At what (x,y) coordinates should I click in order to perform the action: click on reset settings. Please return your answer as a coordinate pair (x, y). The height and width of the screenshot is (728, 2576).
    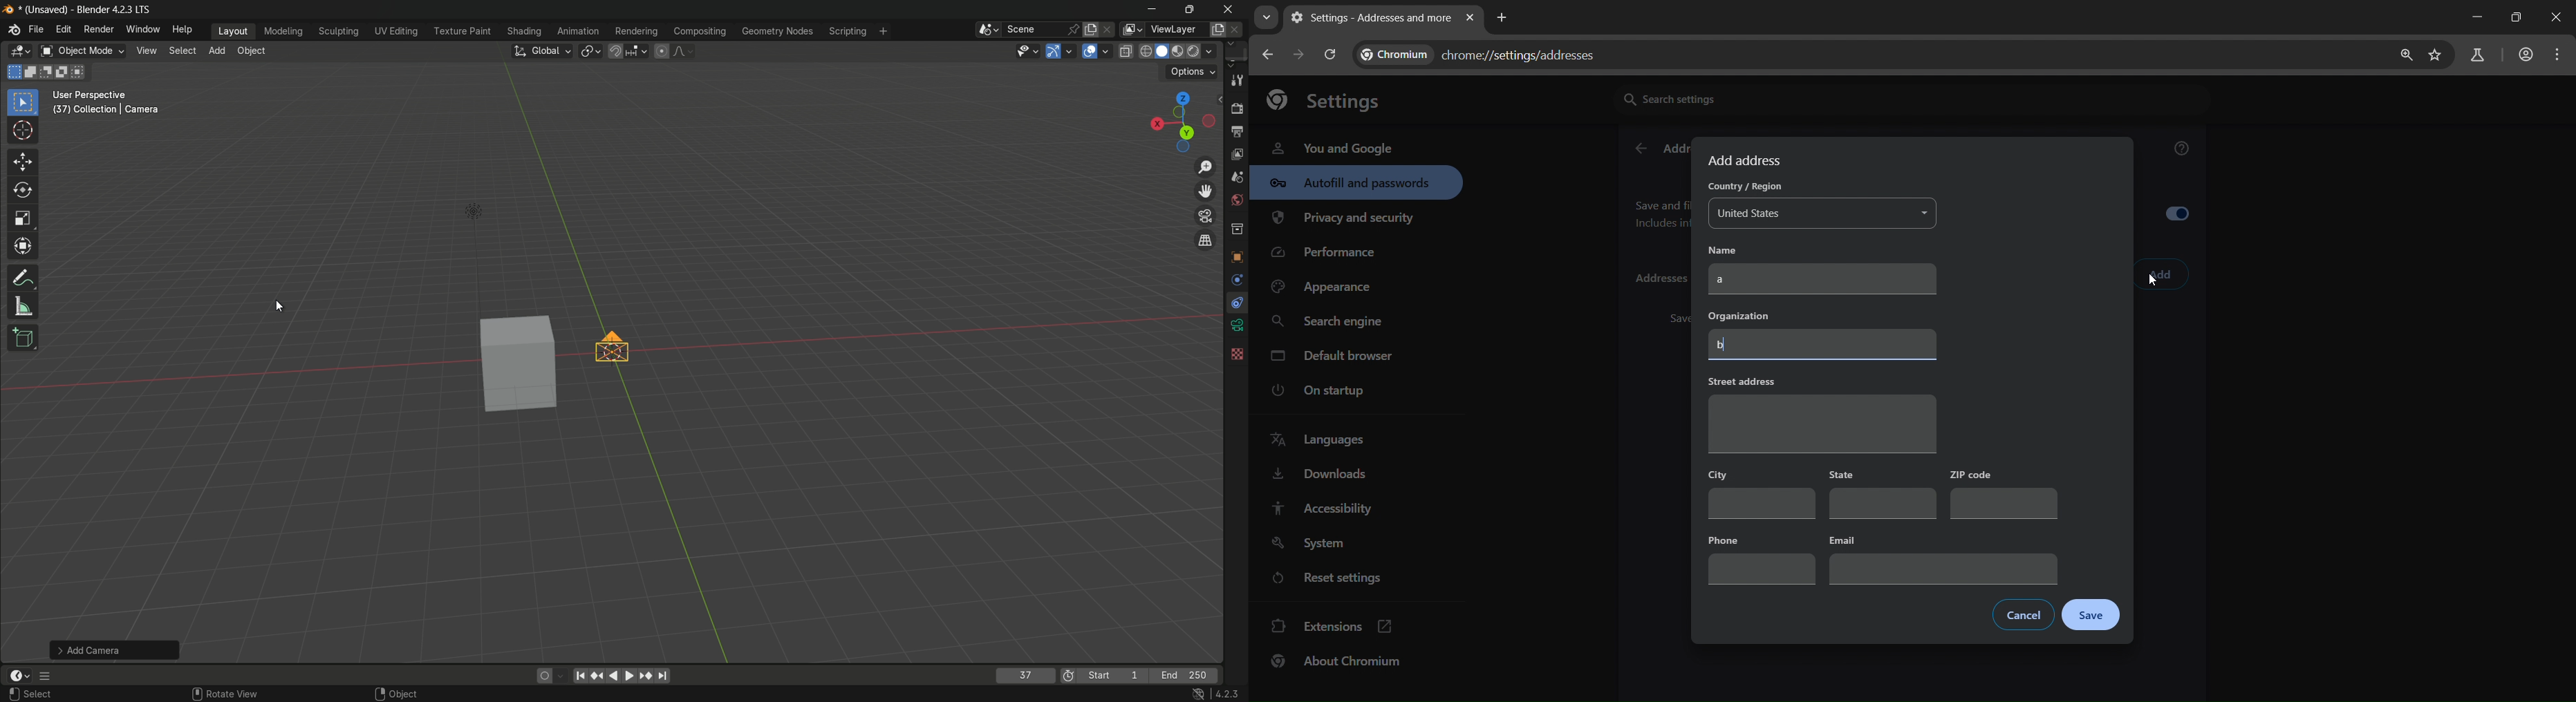
    Looking at the image, I should click on (1340, 580).